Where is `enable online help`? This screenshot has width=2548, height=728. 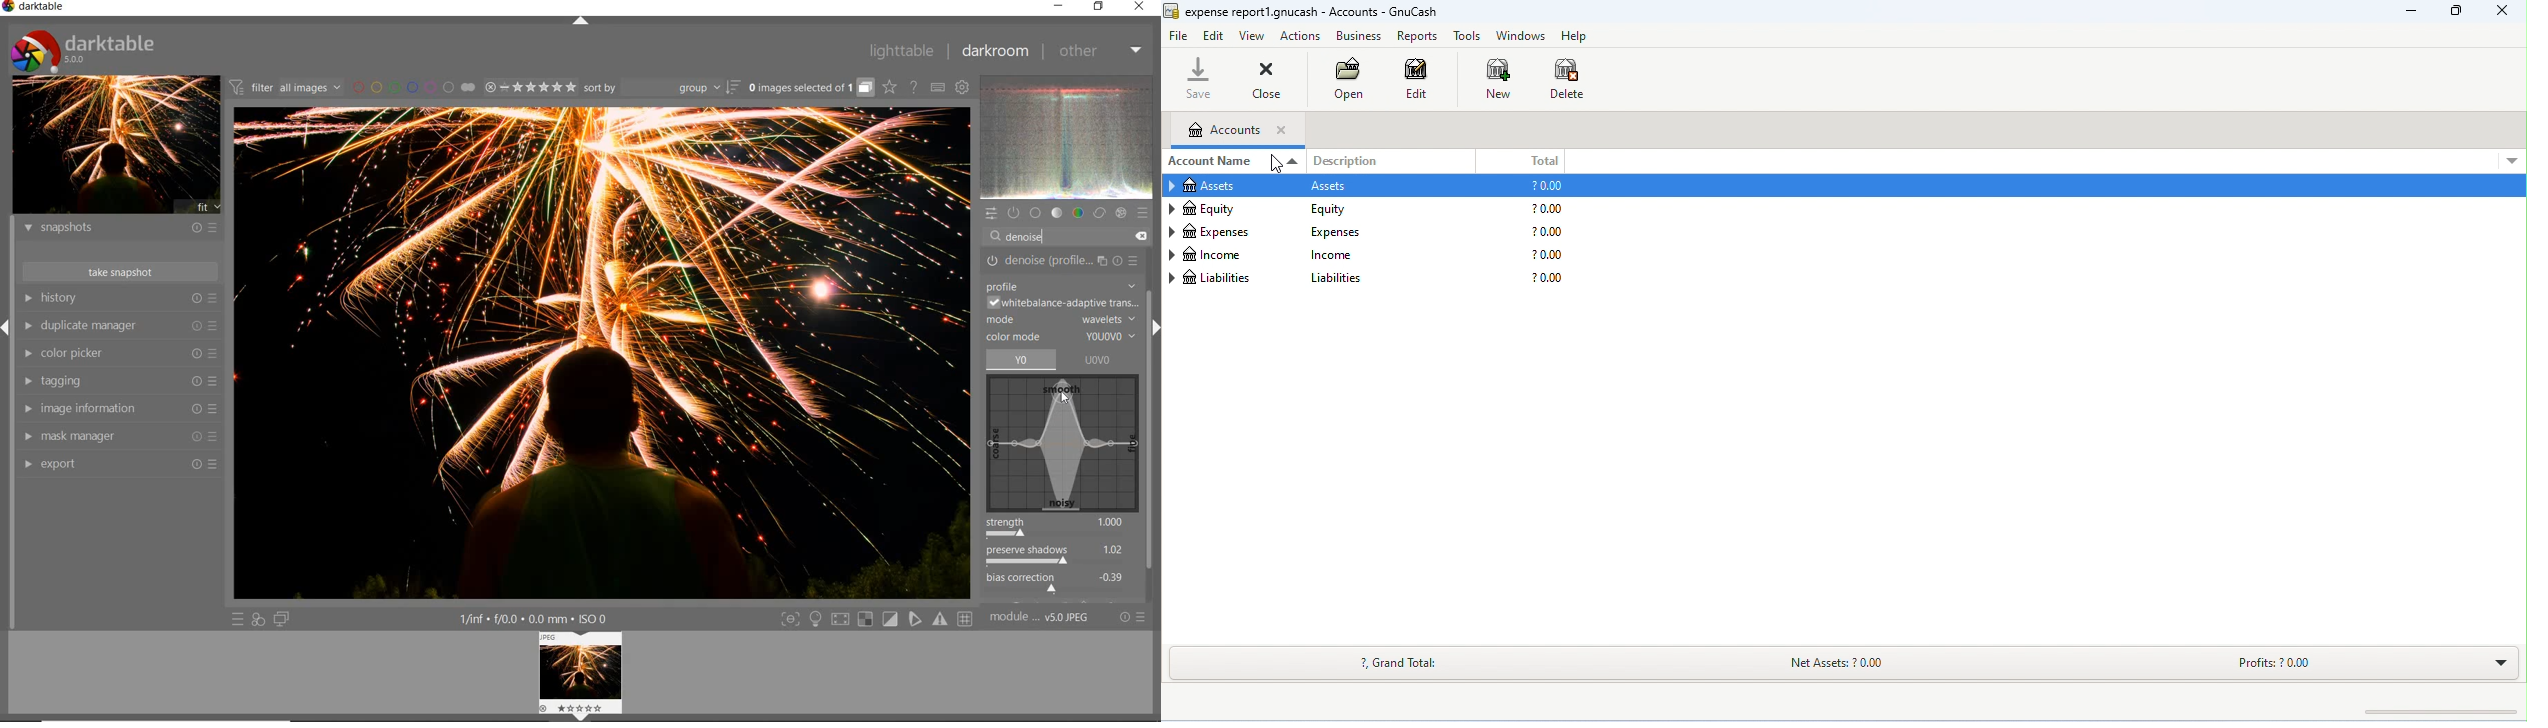
enable online help is located at coordinates (916, 88).